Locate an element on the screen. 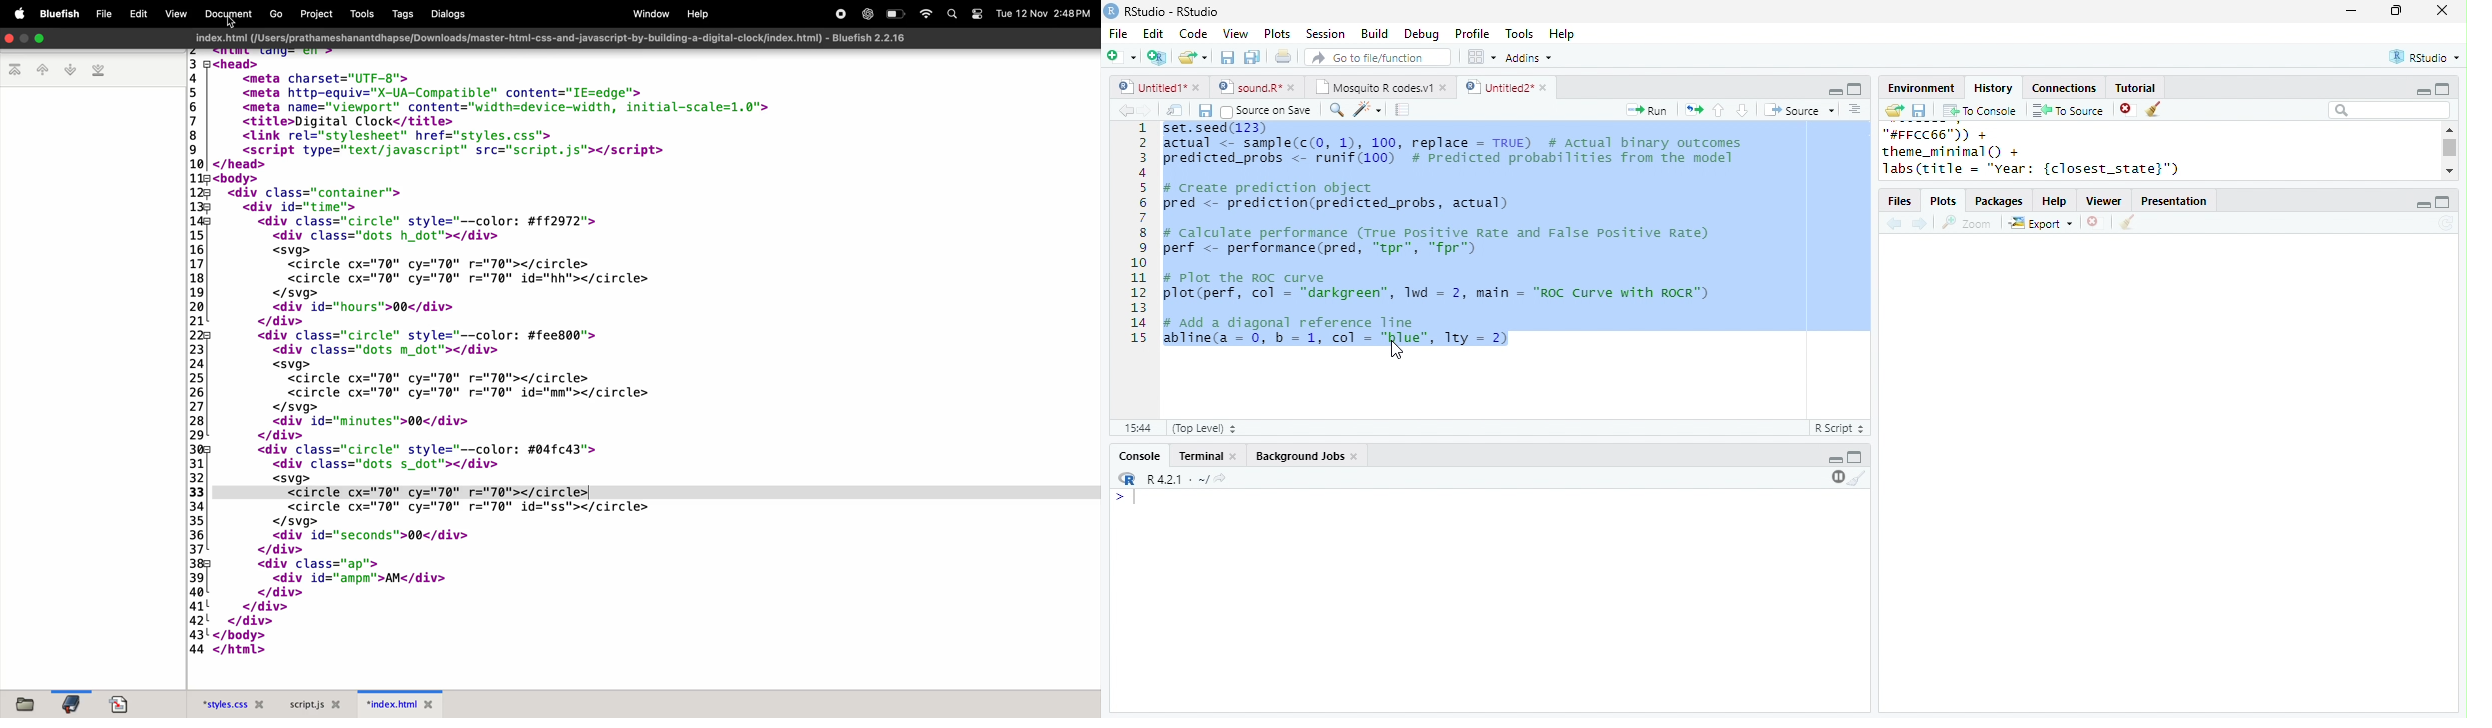 The image size is (2492, 728). open file is located at coordinates (1193, 57).